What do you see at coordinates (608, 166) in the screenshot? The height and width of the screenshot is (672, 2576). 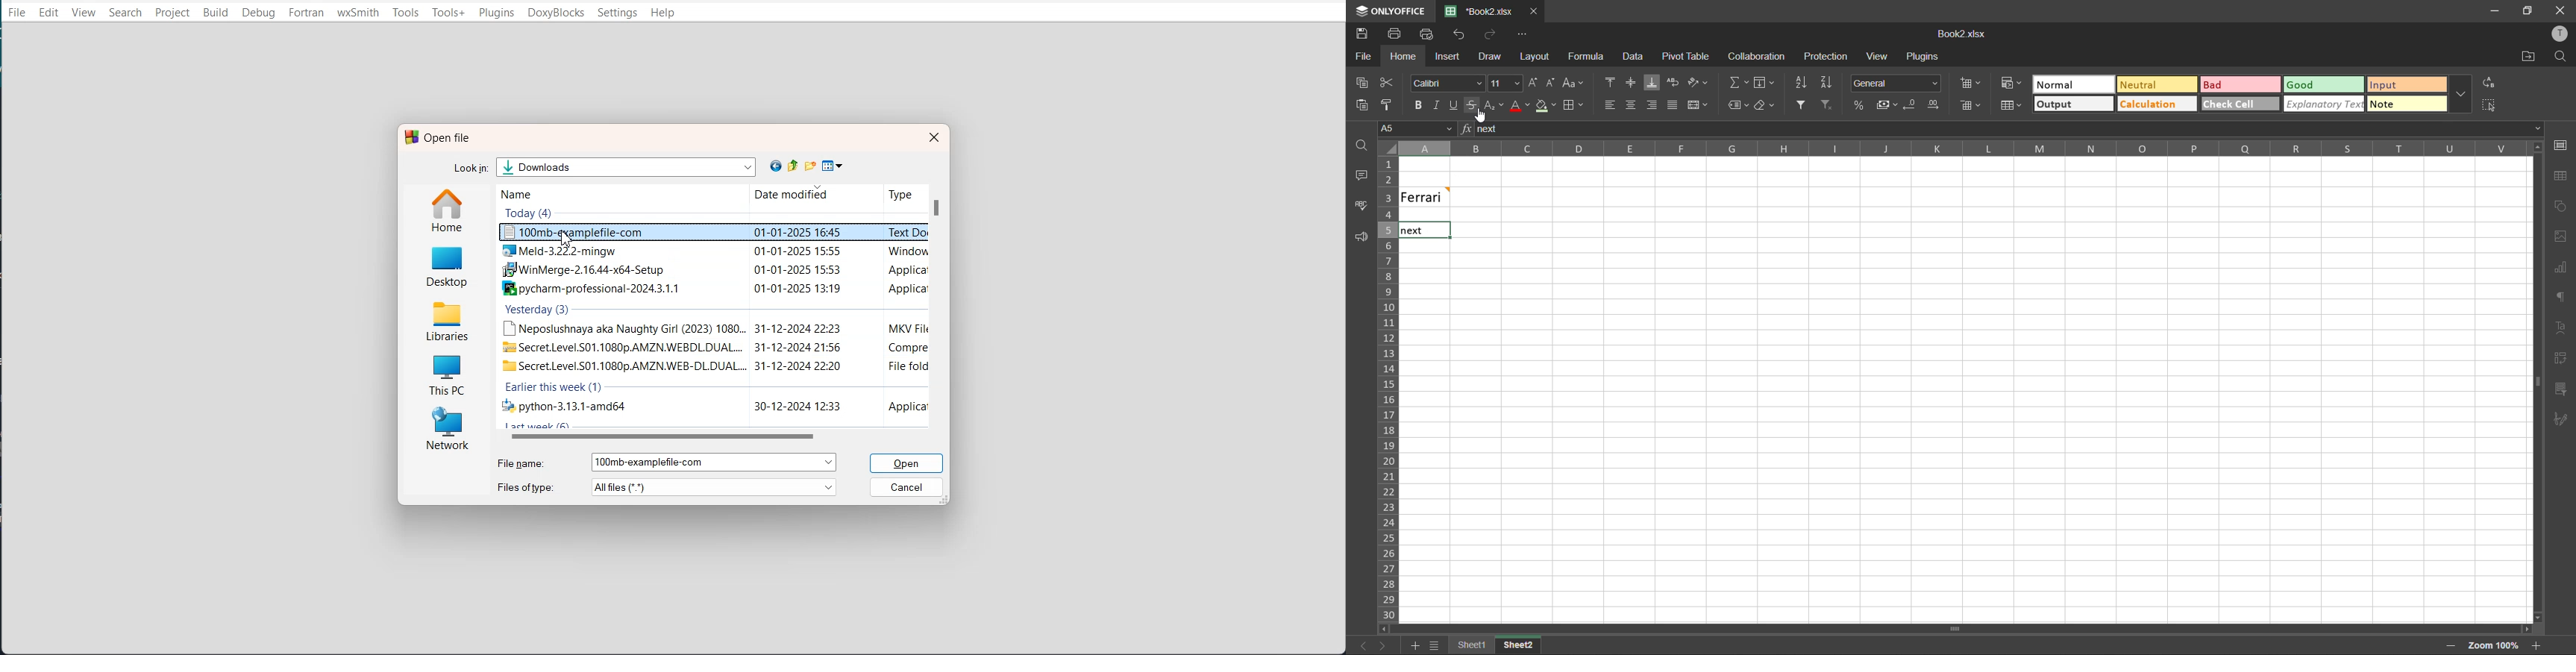 I see `Look in: Downloads` at bounding box center [608, 166].